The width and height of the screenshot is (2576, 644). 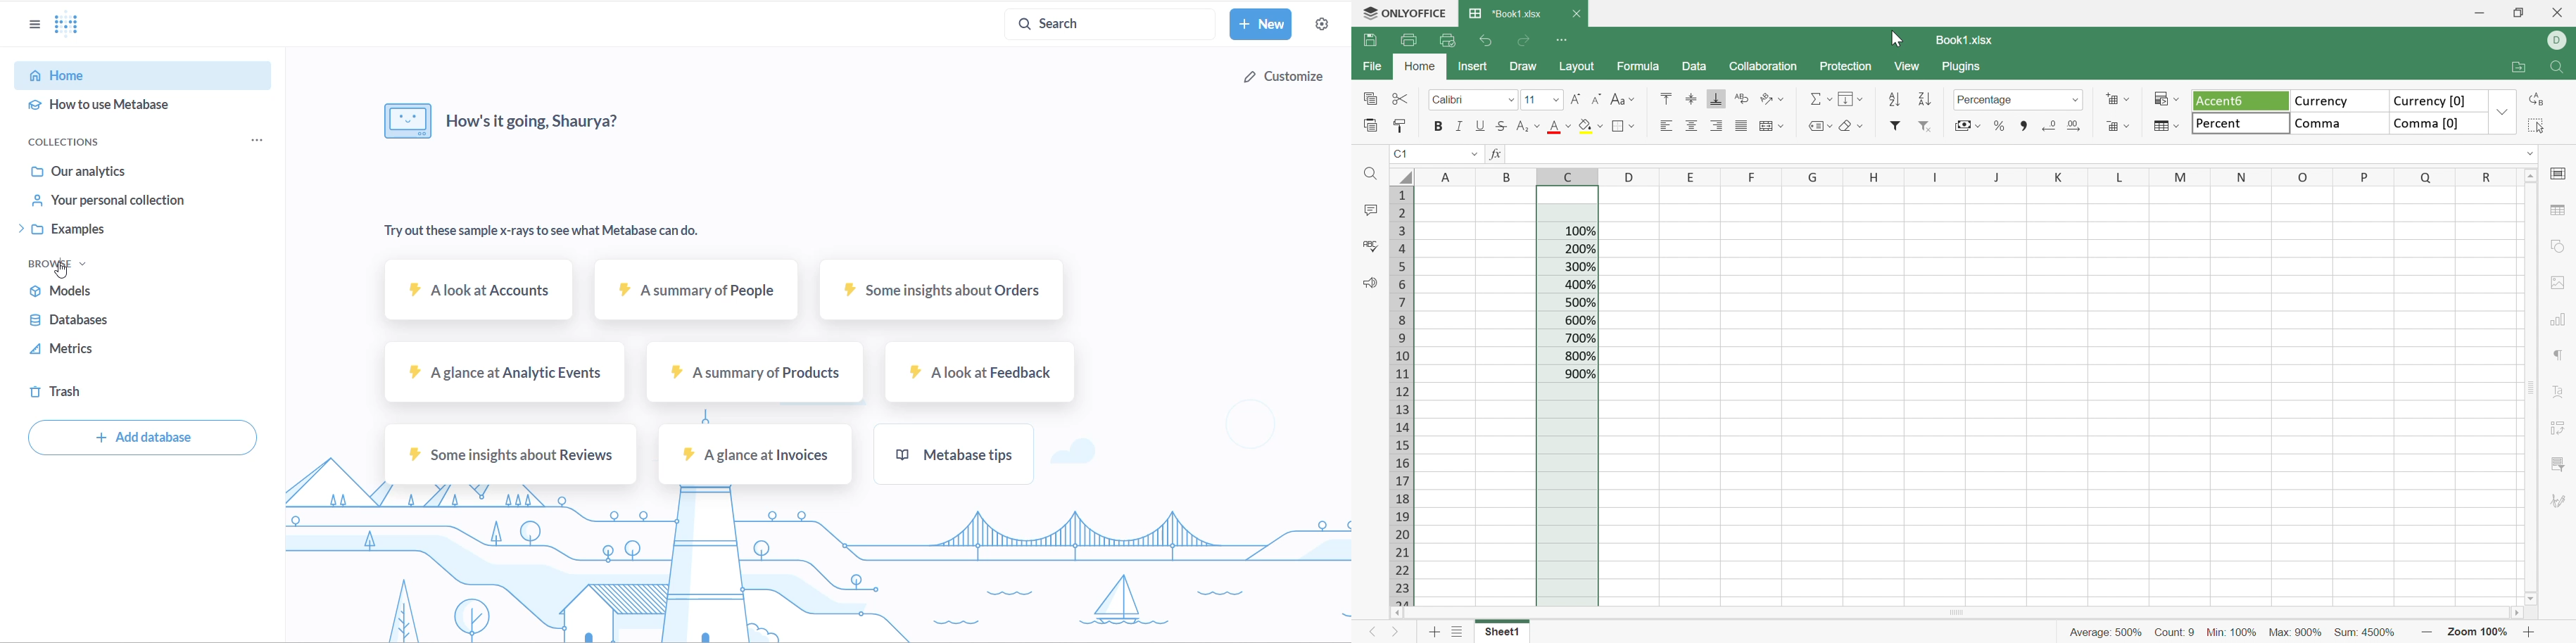 I want to click on Zoom 100%, so click(x=2480, y=632).